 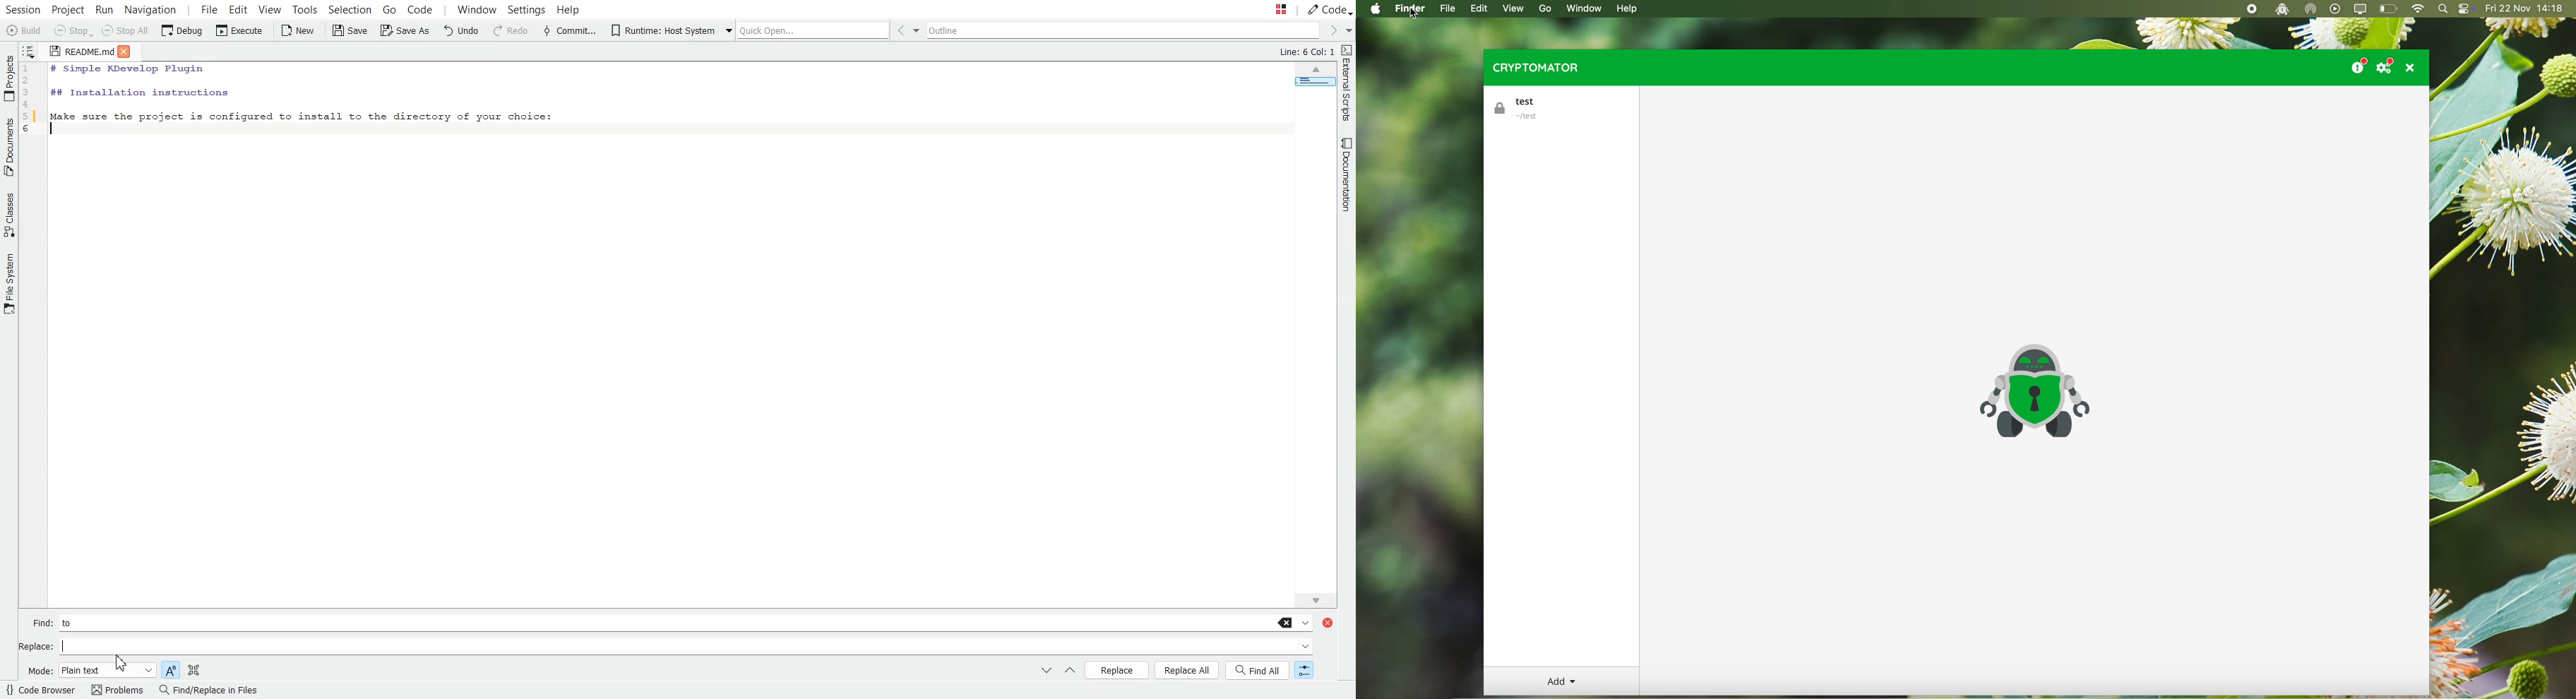 What do you see at coordinates (129, 70) in the screenshot?
I see `# Simple KDevelop Plugin` at bounding box center [129, 70].